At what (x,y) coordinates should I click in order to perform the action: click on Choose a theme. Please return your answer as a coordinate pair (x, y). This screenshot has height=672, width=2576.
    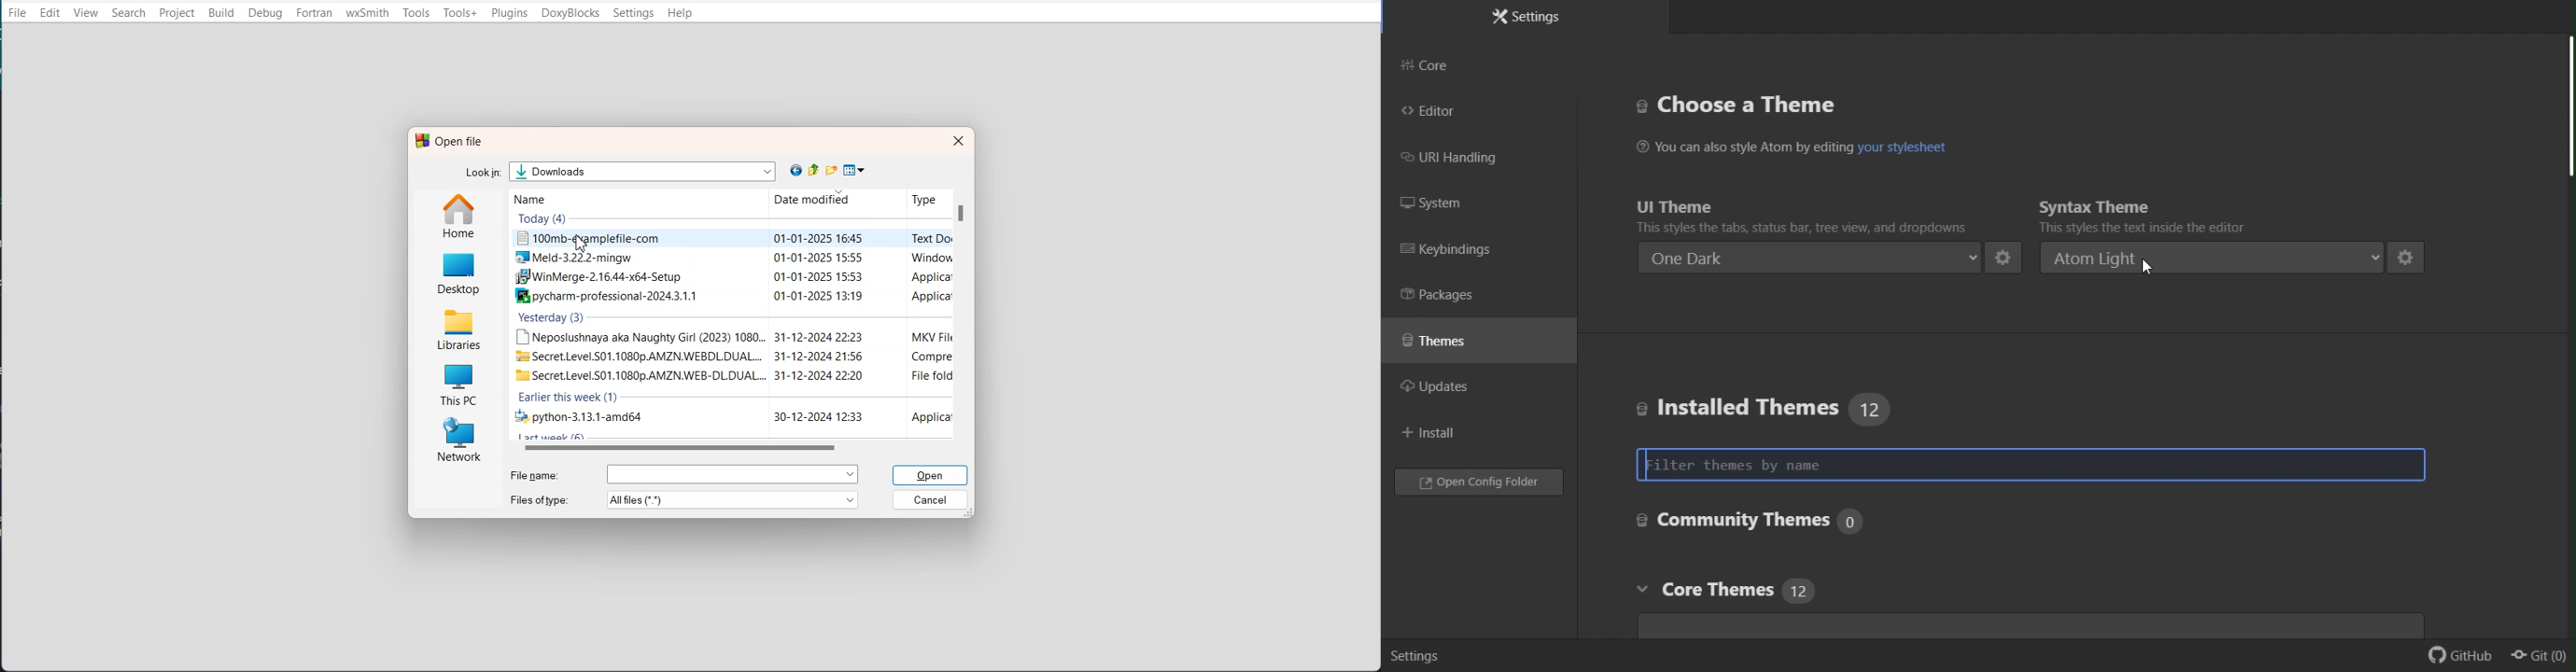
    Looking at the image, I should click on (1748, 107).